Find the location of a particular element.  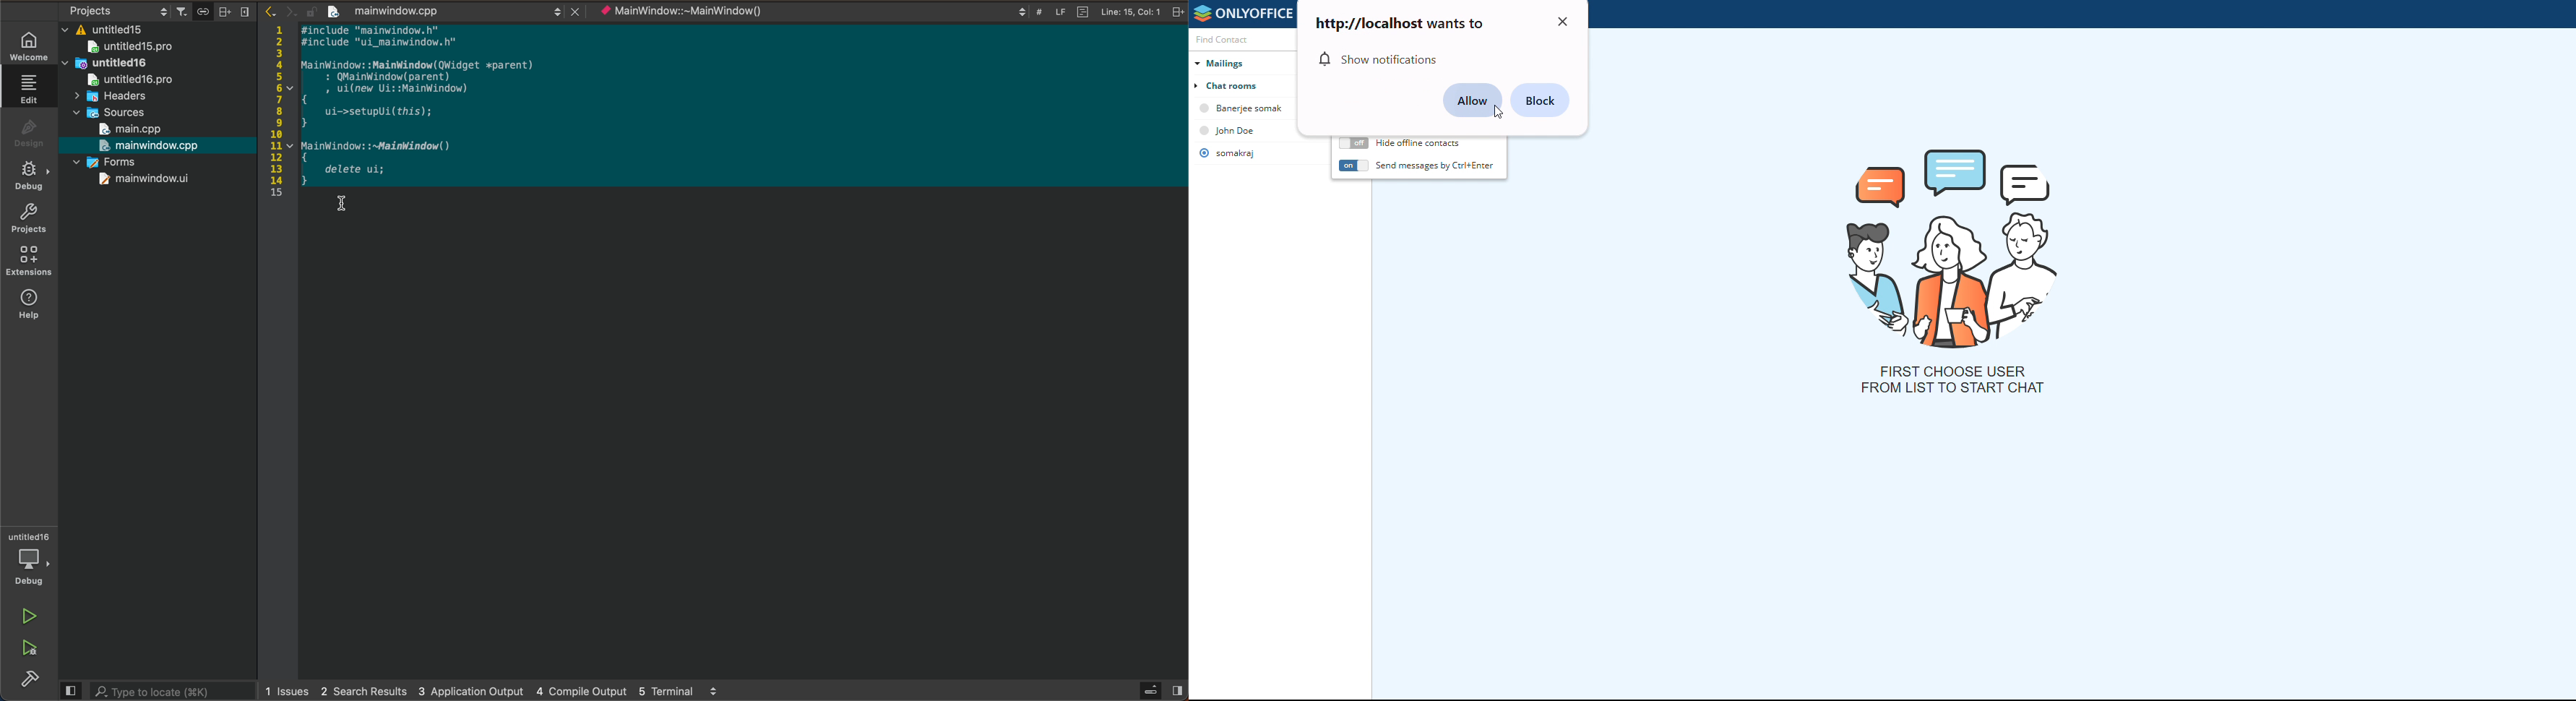

debugger is located at coordinates (31, 559).